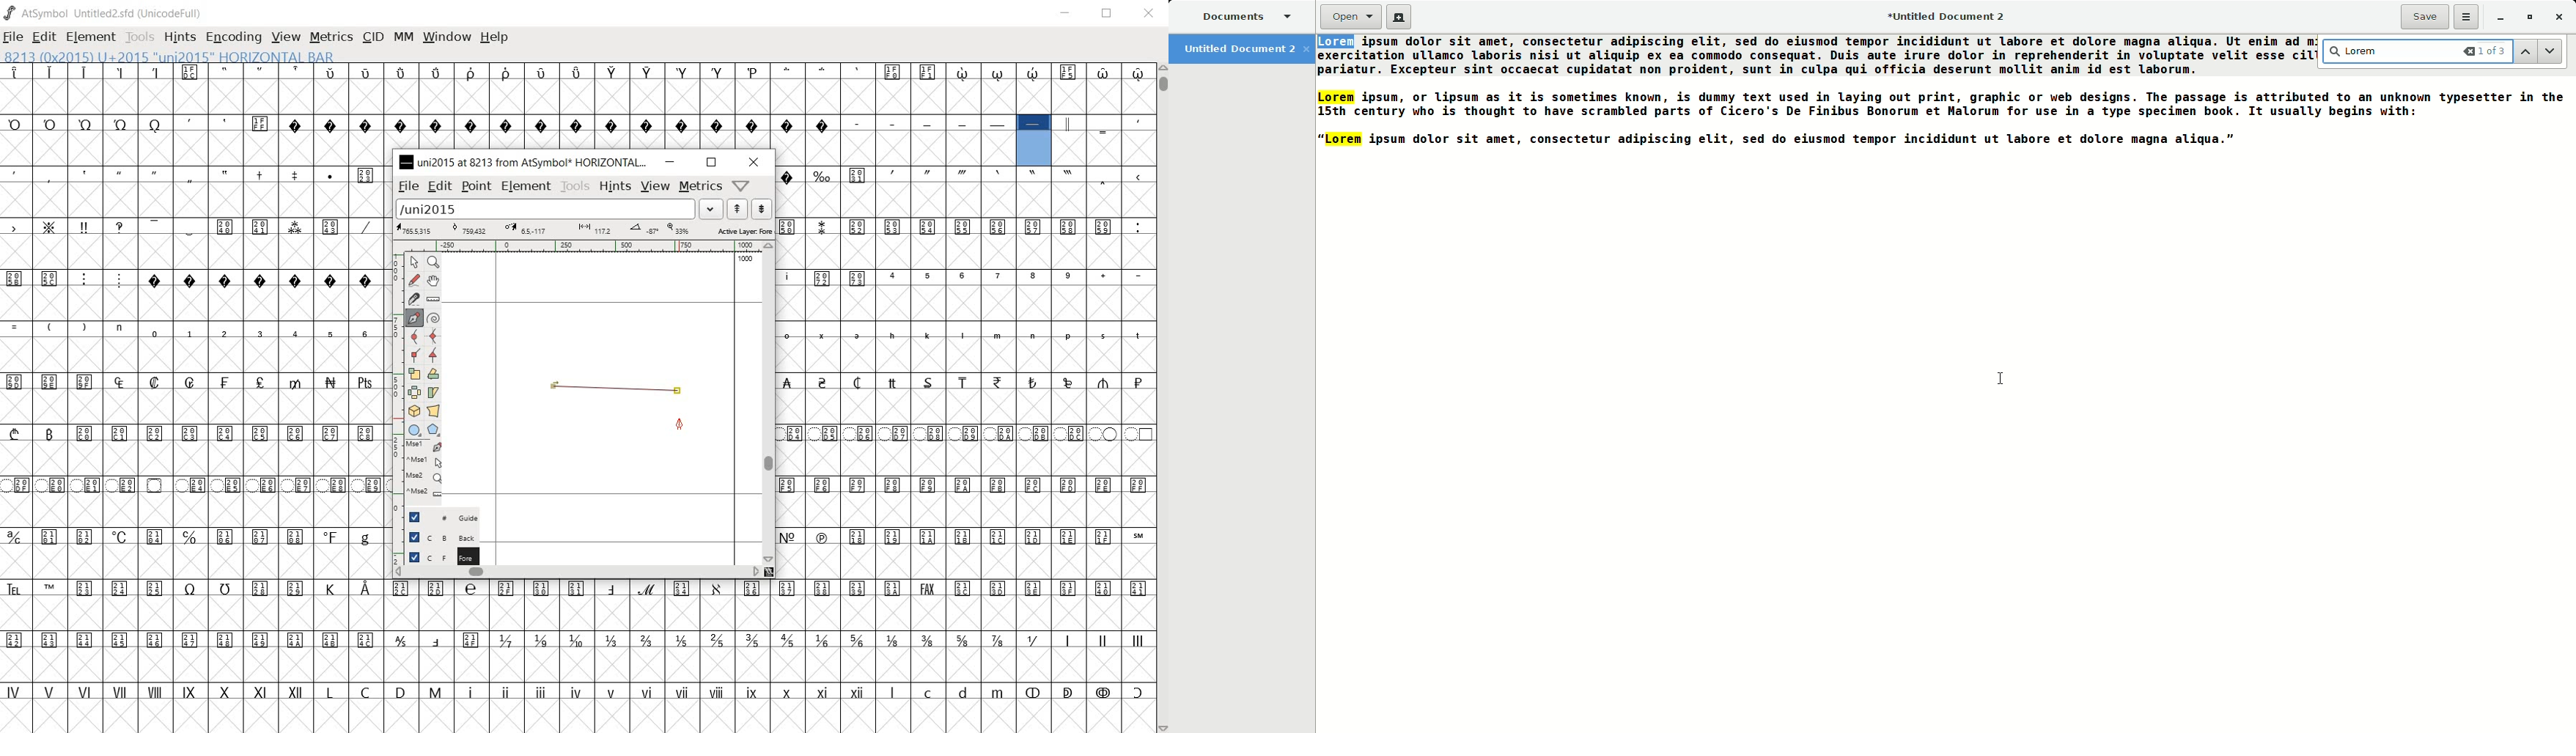 The width and height of the screenshot is (2576, 756). Describe the element at coordinates (414, 392) in the screenshot. I see `flip the selection` at that location.